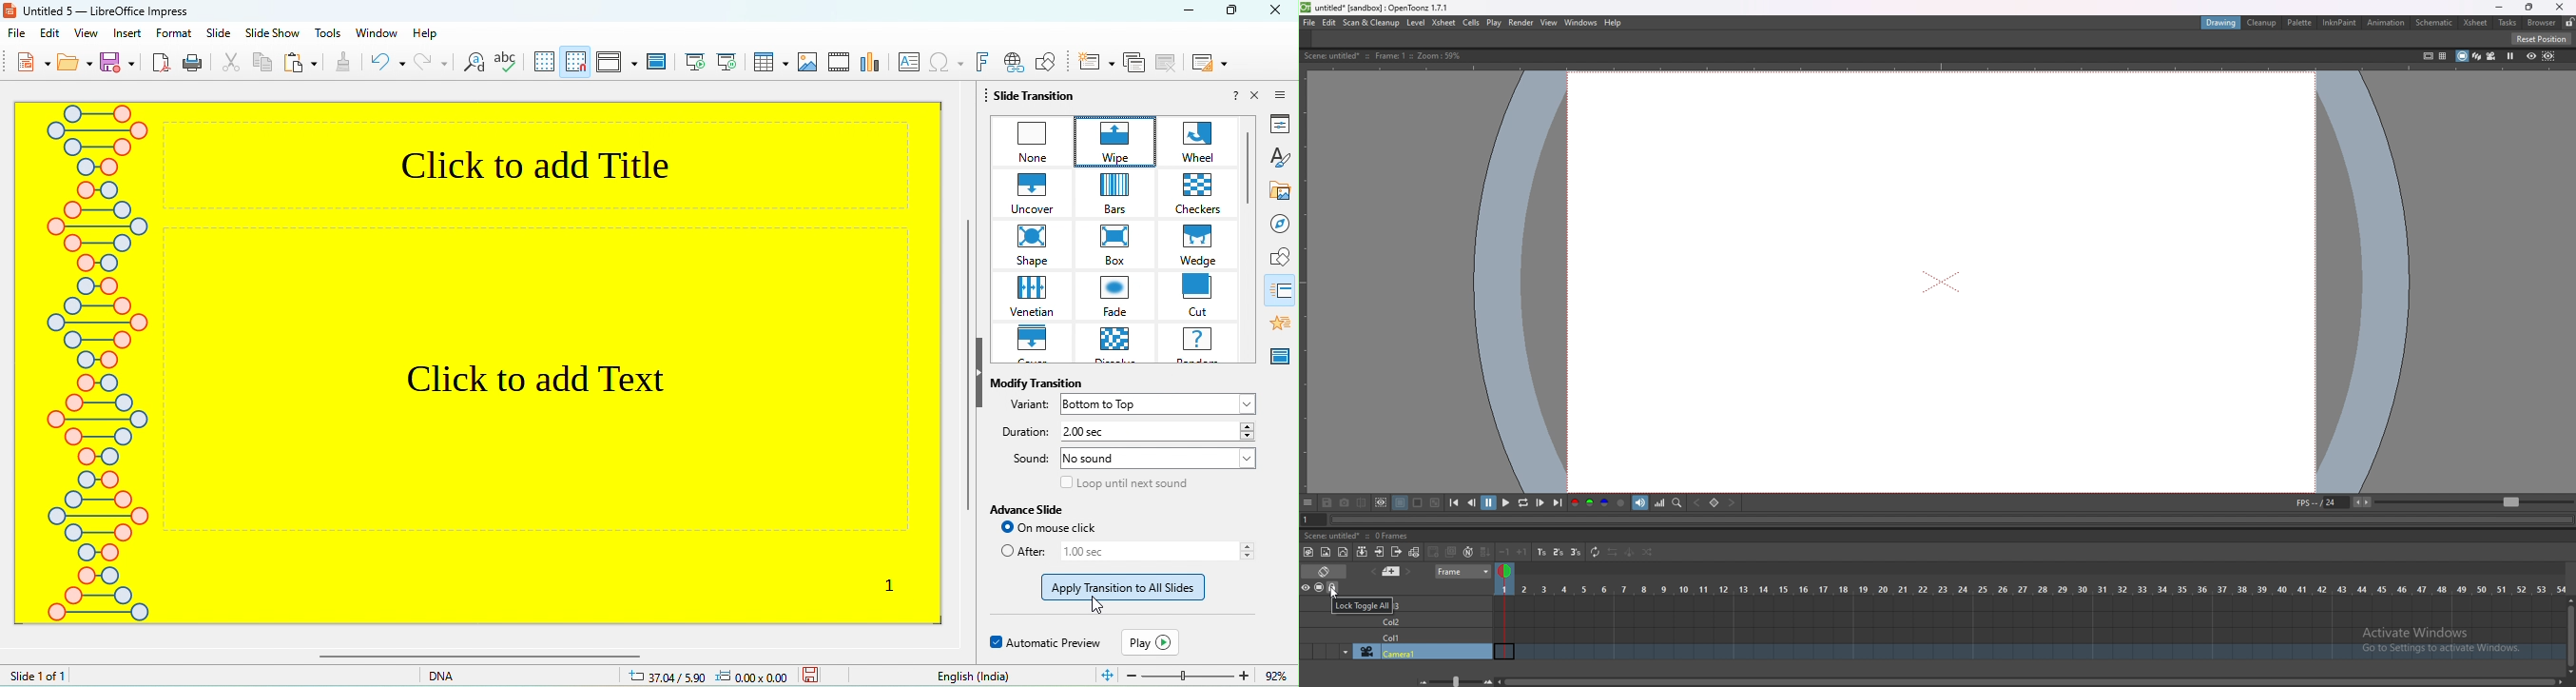 Image resolution: width=2576 pixels, height=700 pixels. I want to click on maximize, so click(1236, 10).